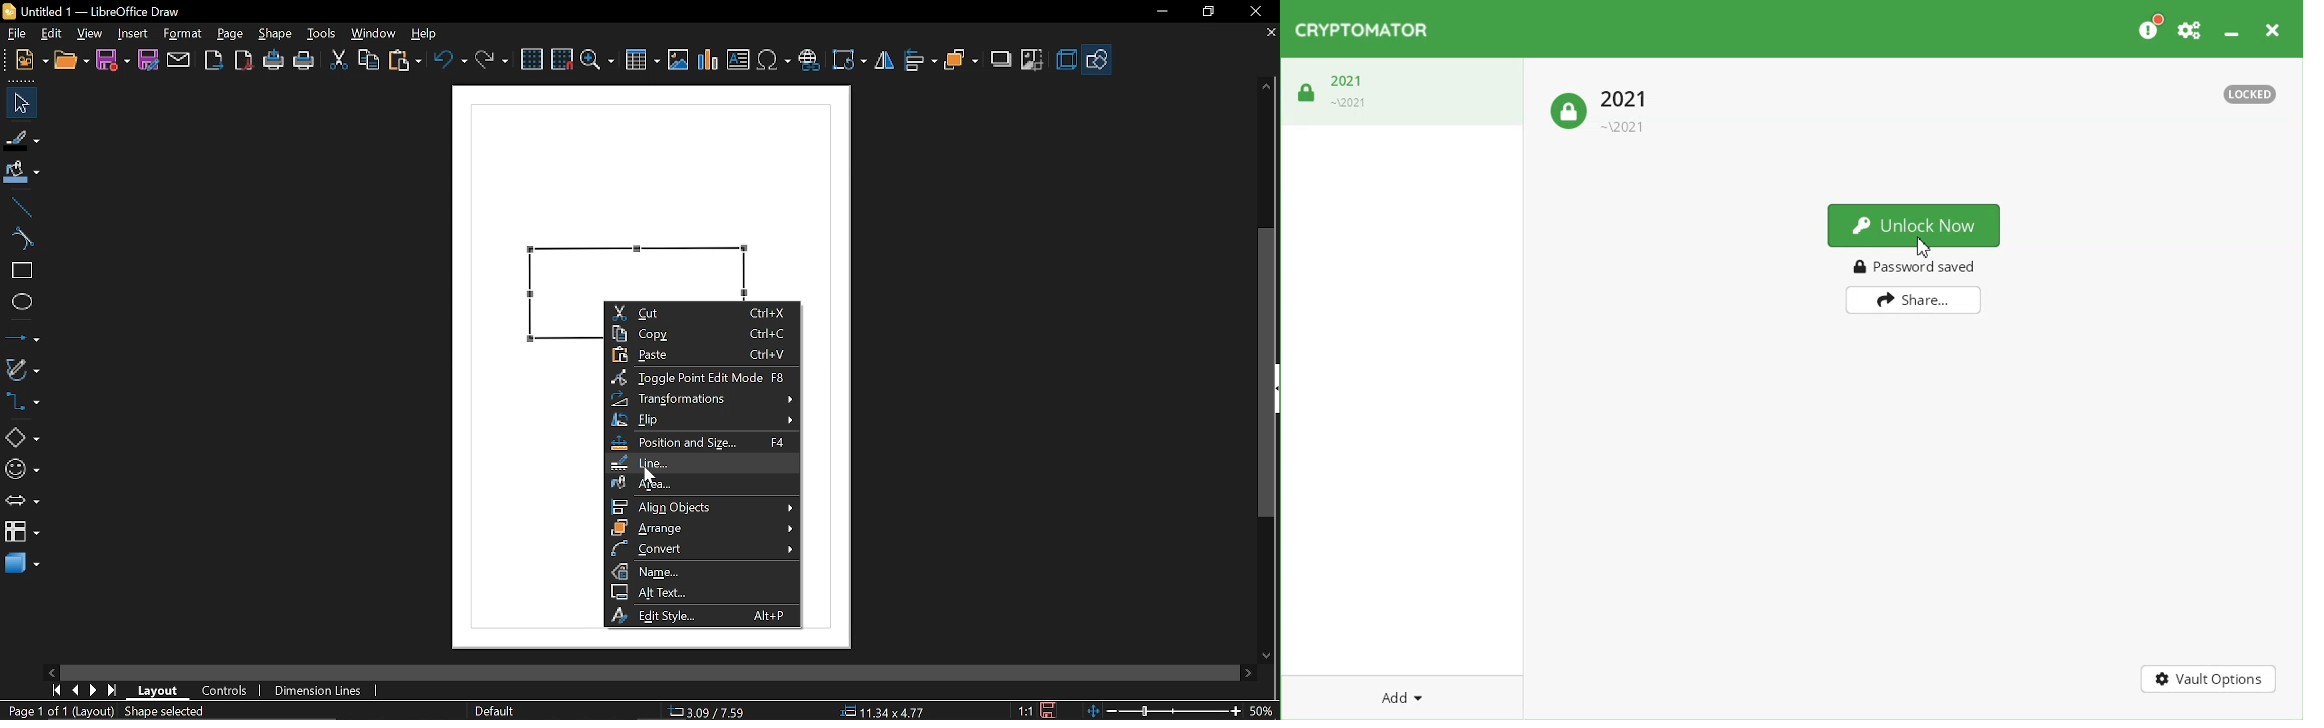 The image size is (2324, 728). What do you see at coordinates (54, 691) in the screenshot?
I see `go to first page` at bounding box center [54, 691].